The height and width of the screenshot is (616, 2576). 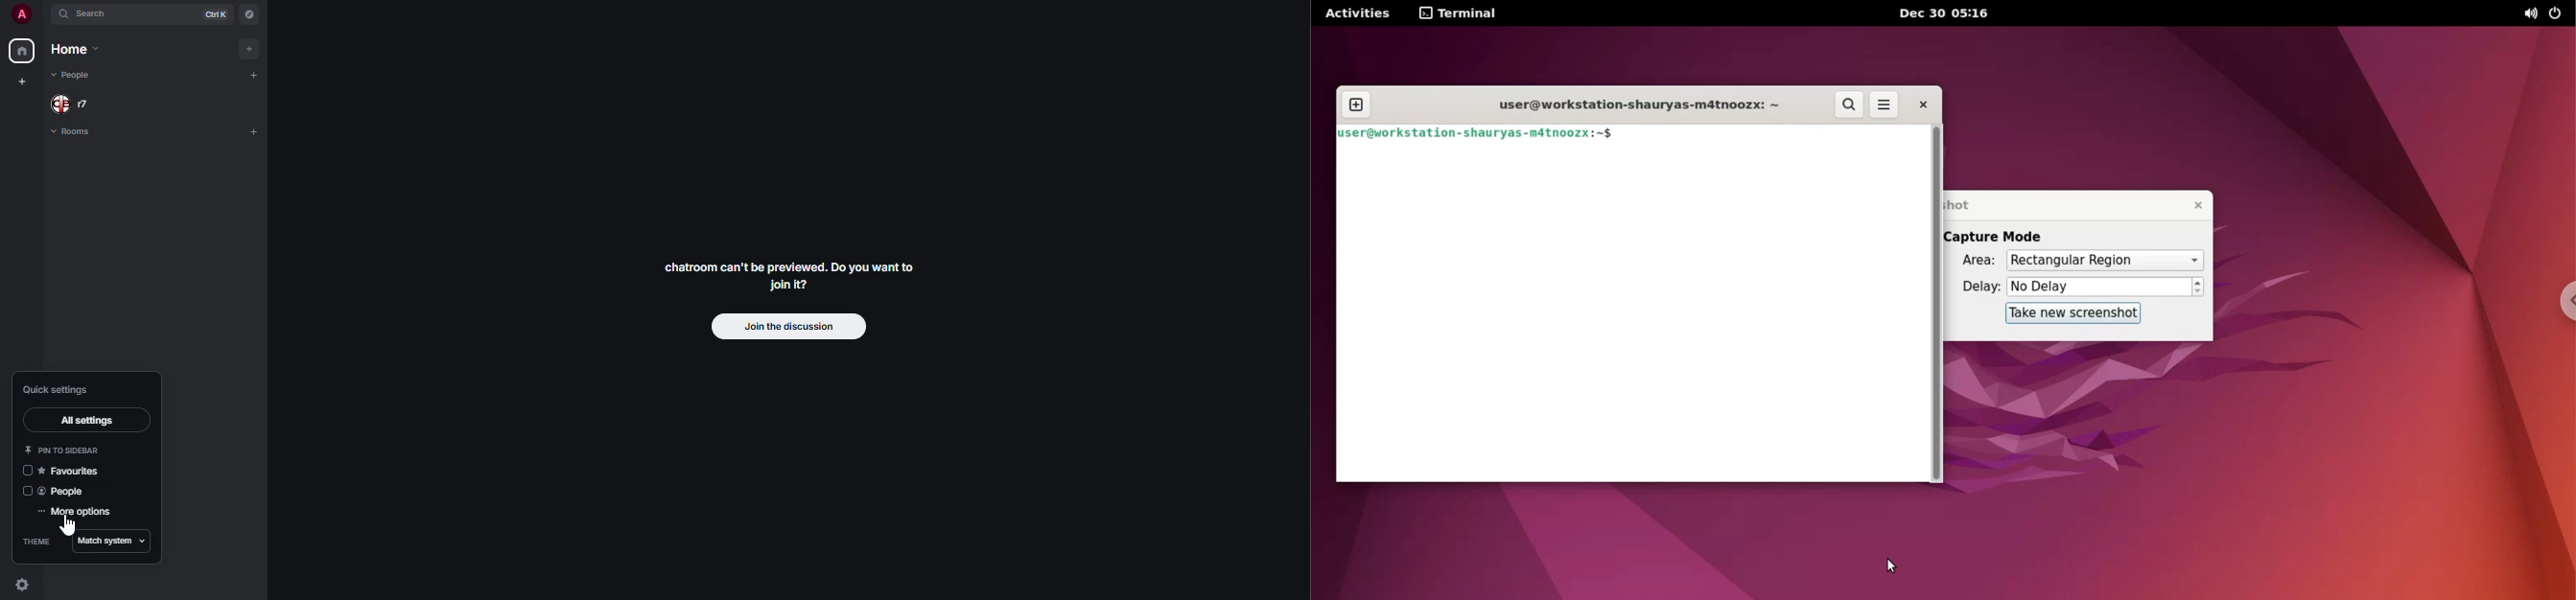 What do you see at coordinates (96, 15) in the screenshot?
I see `search` at bounding box center [96, 15].